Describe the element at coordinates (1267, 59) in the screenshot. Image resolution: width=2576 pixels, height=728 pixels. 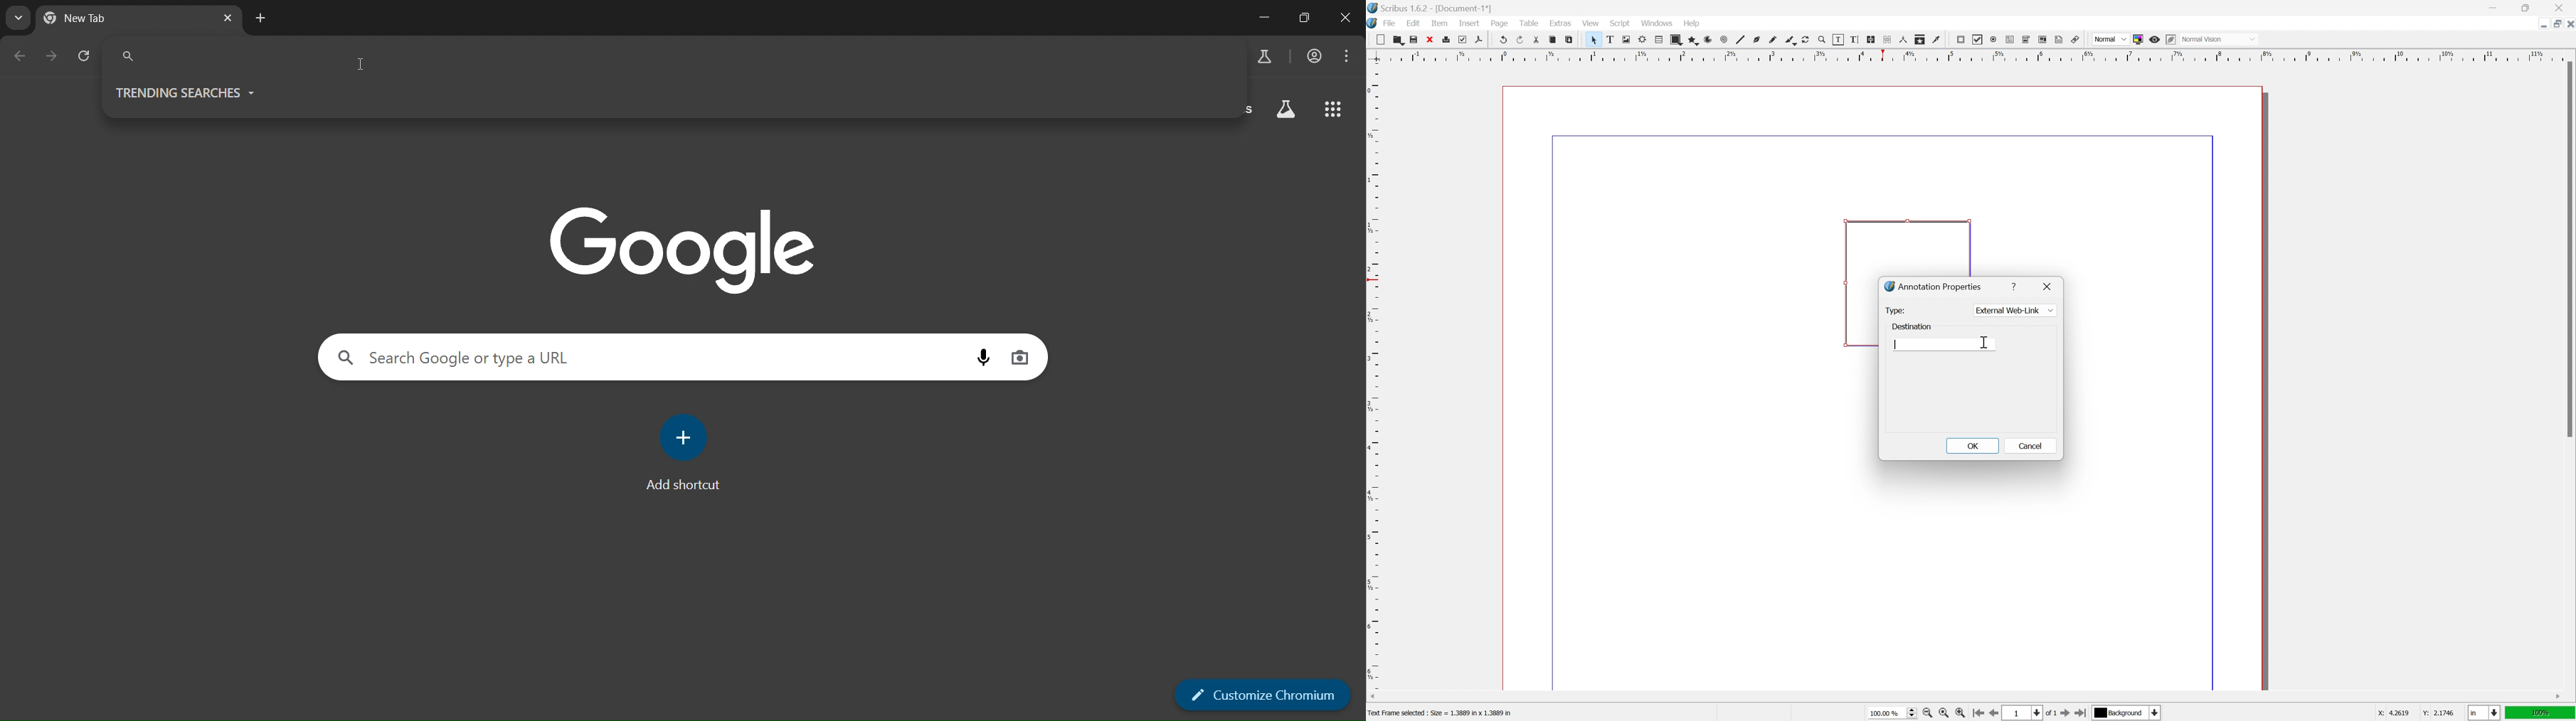
I see `search labs` at that location.